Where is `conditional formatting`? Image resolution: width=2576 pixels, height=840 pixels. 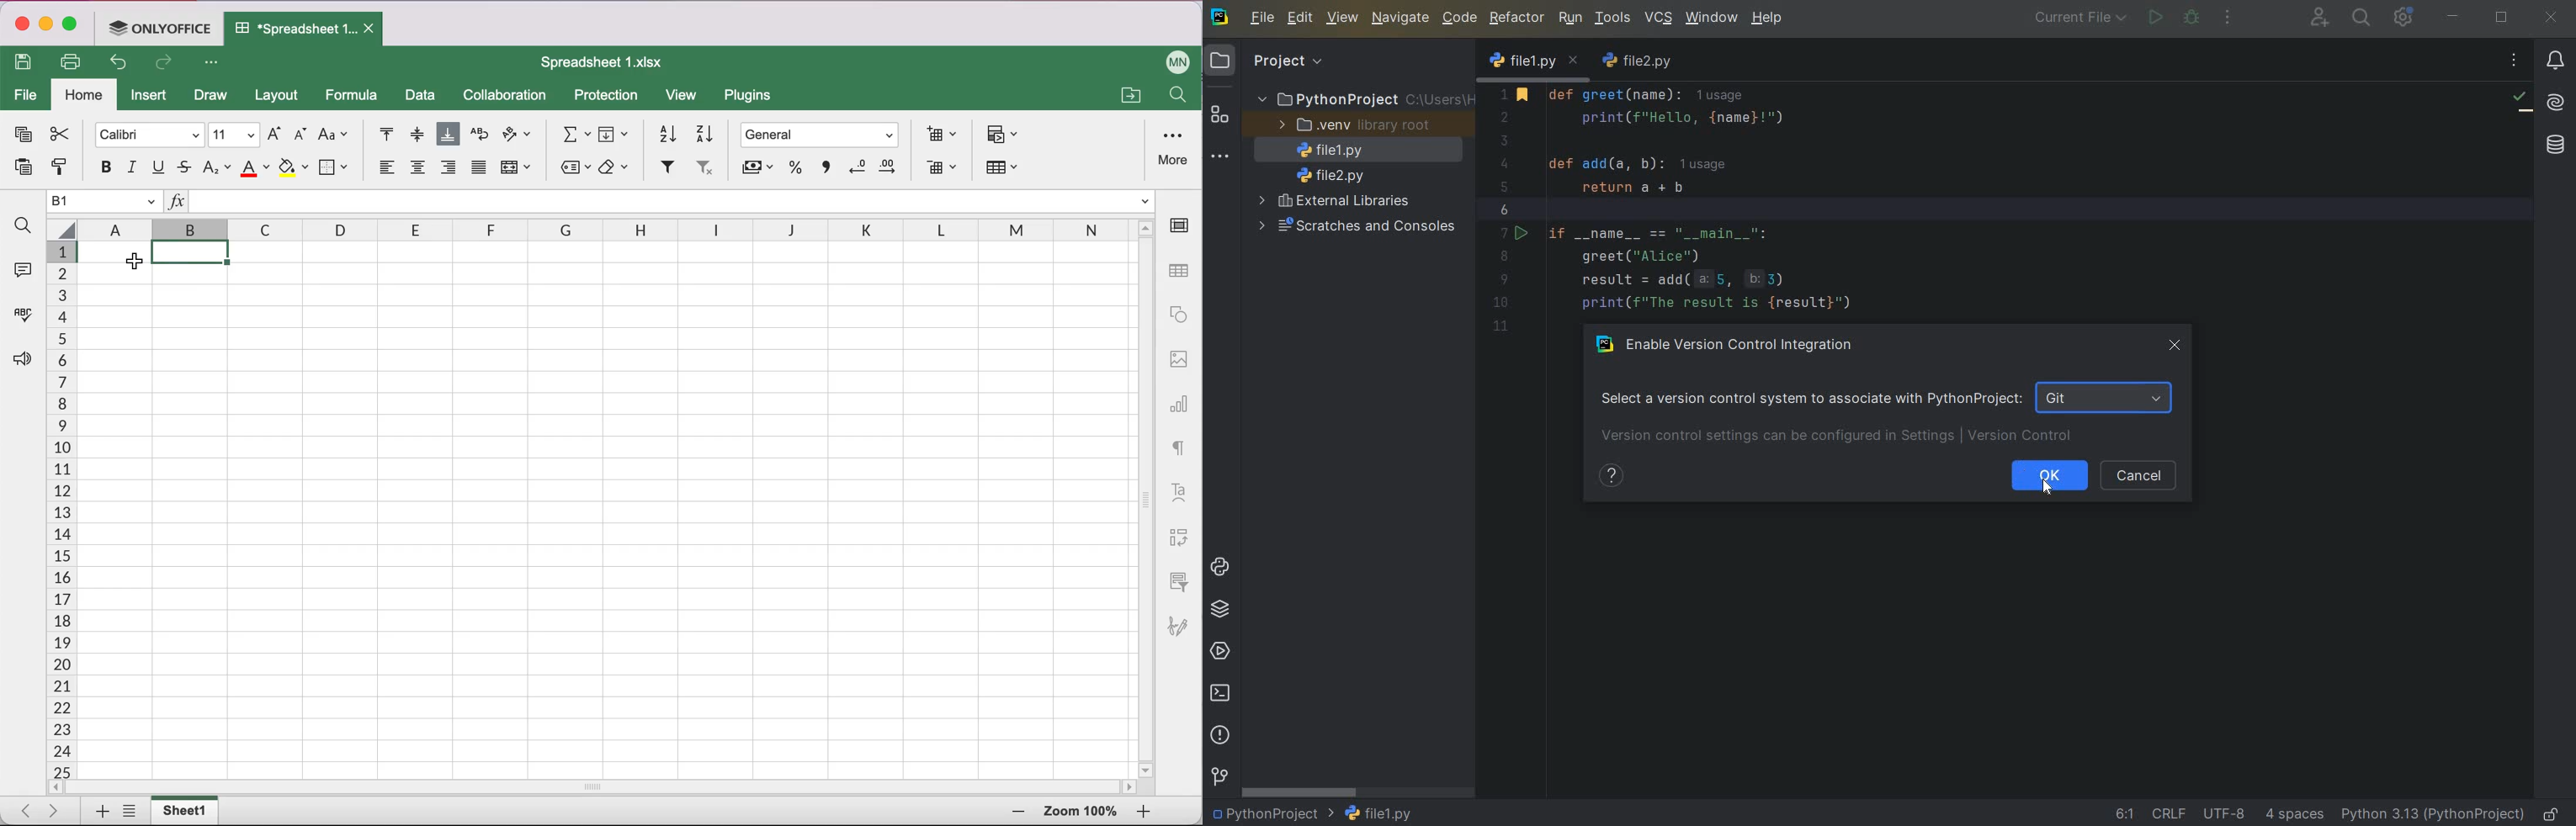
conditional formatting is located at coordinates (1005, 136).